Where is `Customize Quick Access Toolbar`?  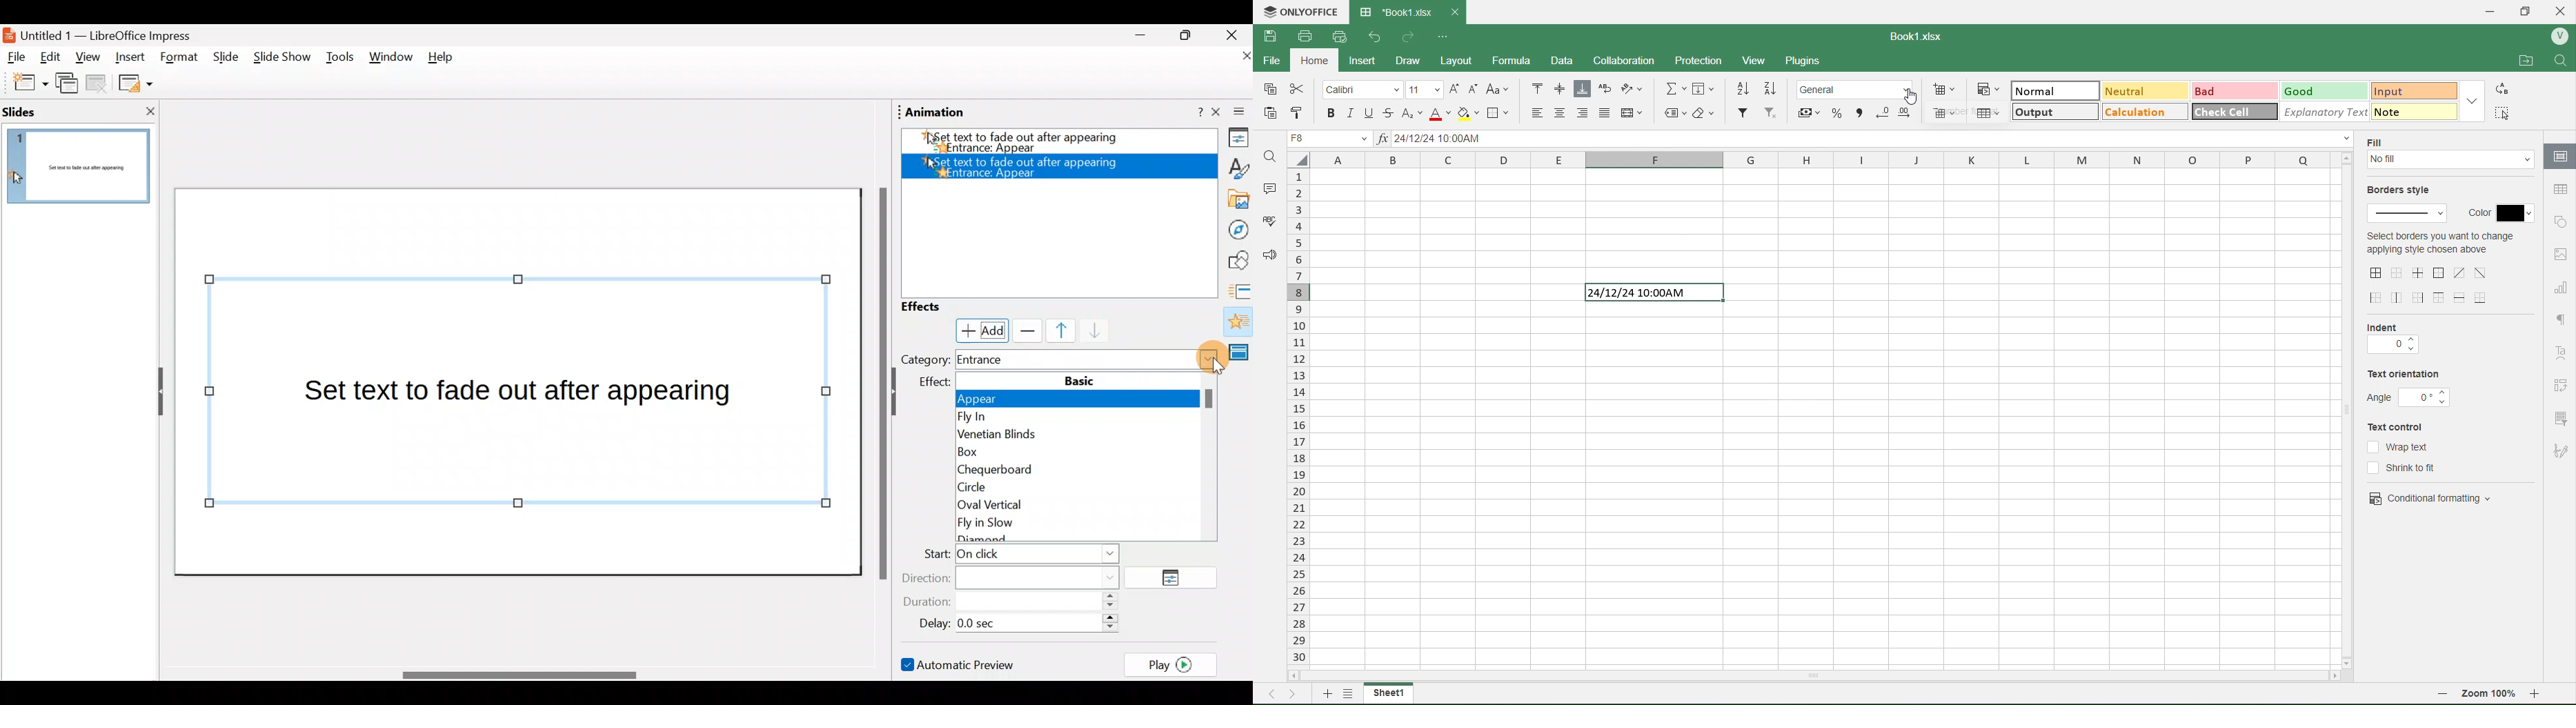 Customize Quick Access Toolbar is located at coordinates (1443, 34).